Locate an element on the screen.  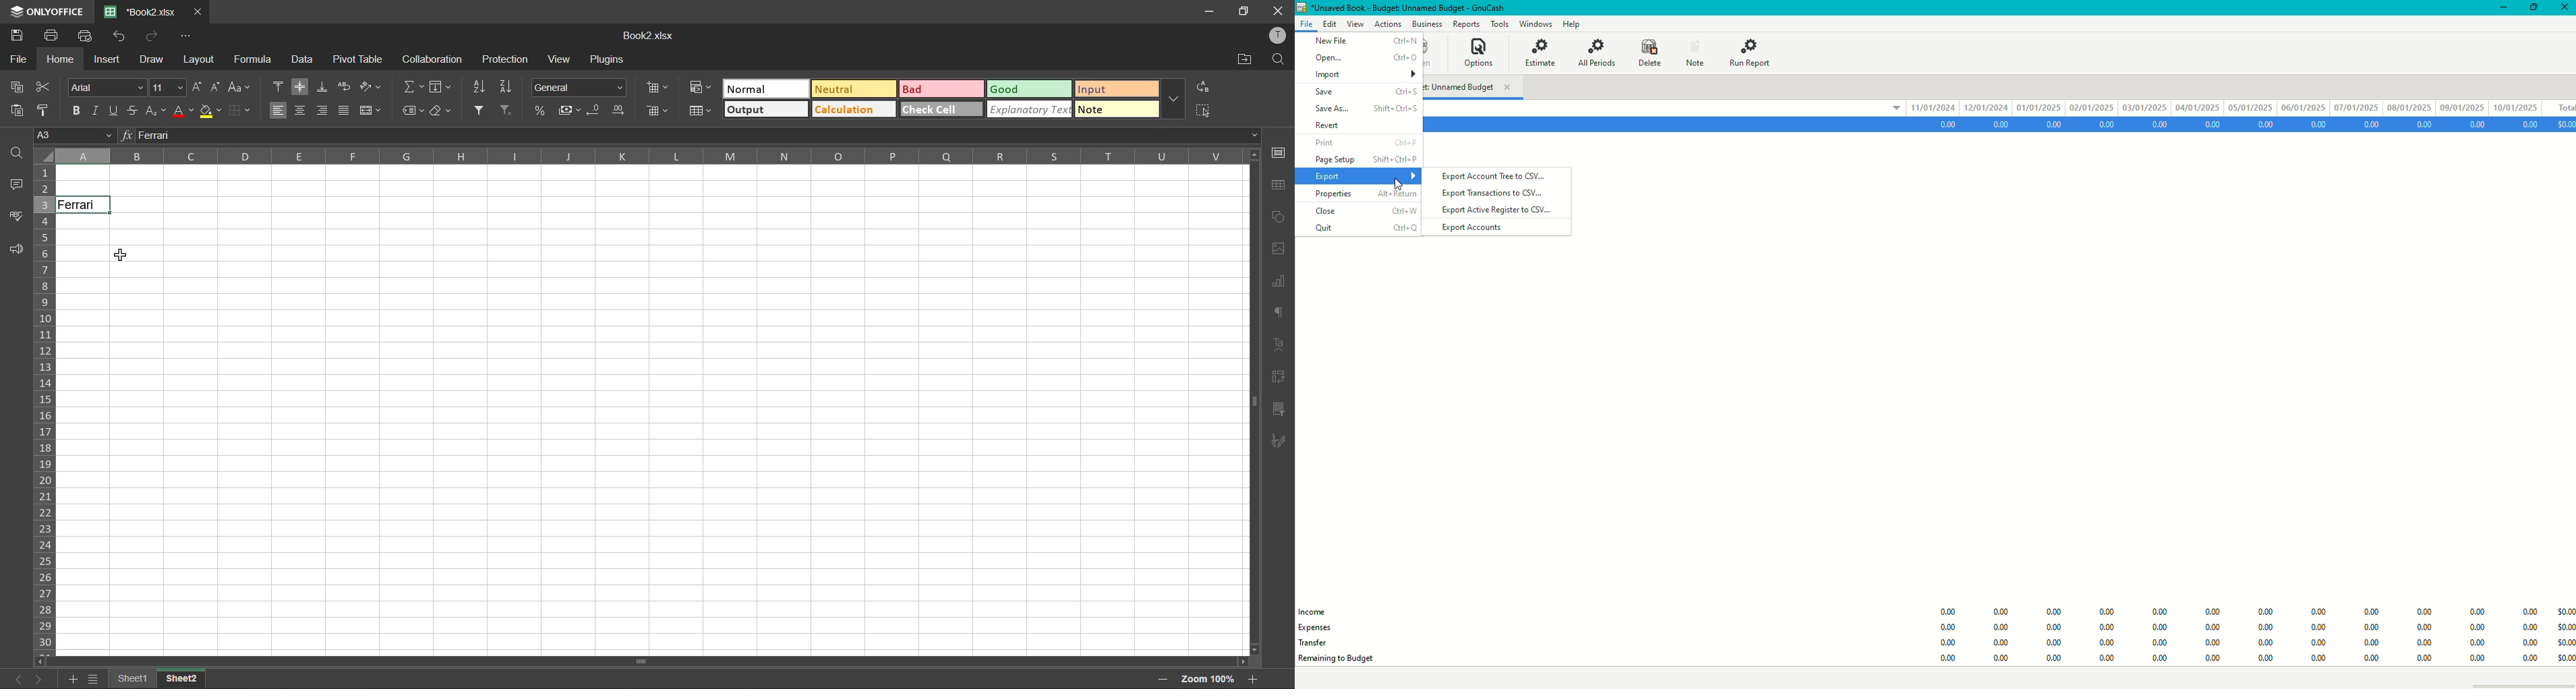
named ranges is located at coordinates (413, 112).